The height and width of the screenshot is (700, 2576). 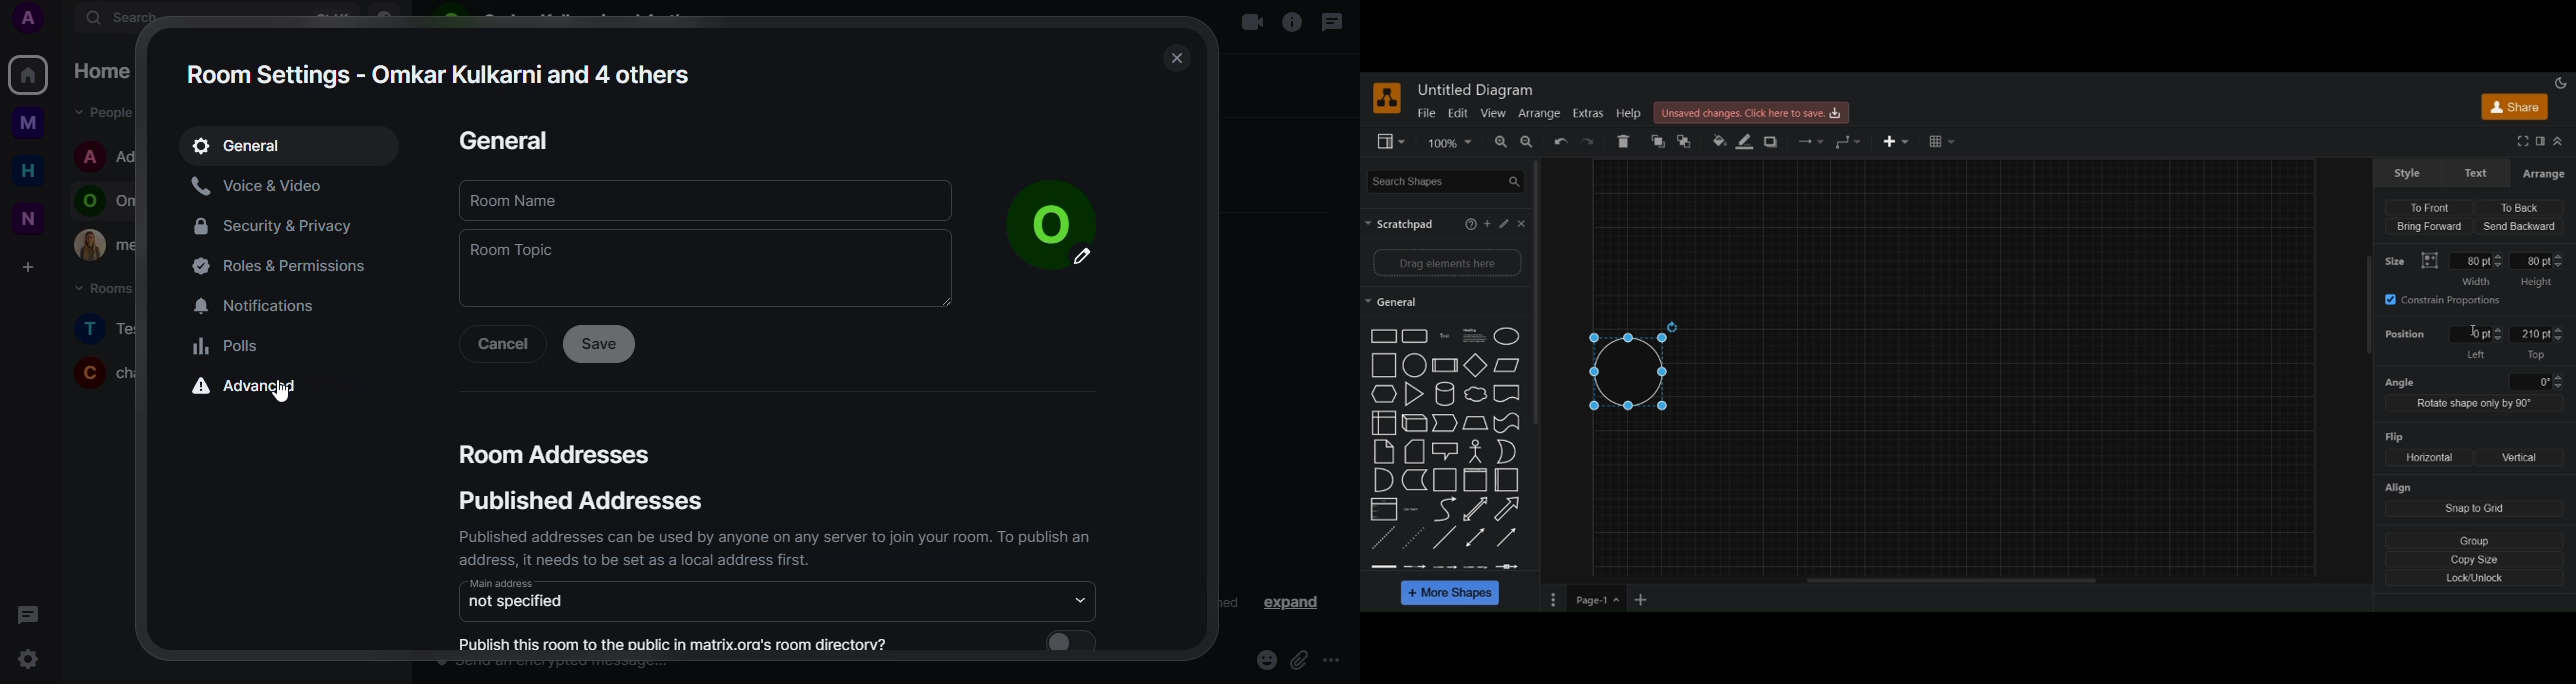 I want to click on Rombus, so click(x=1476, y=424).